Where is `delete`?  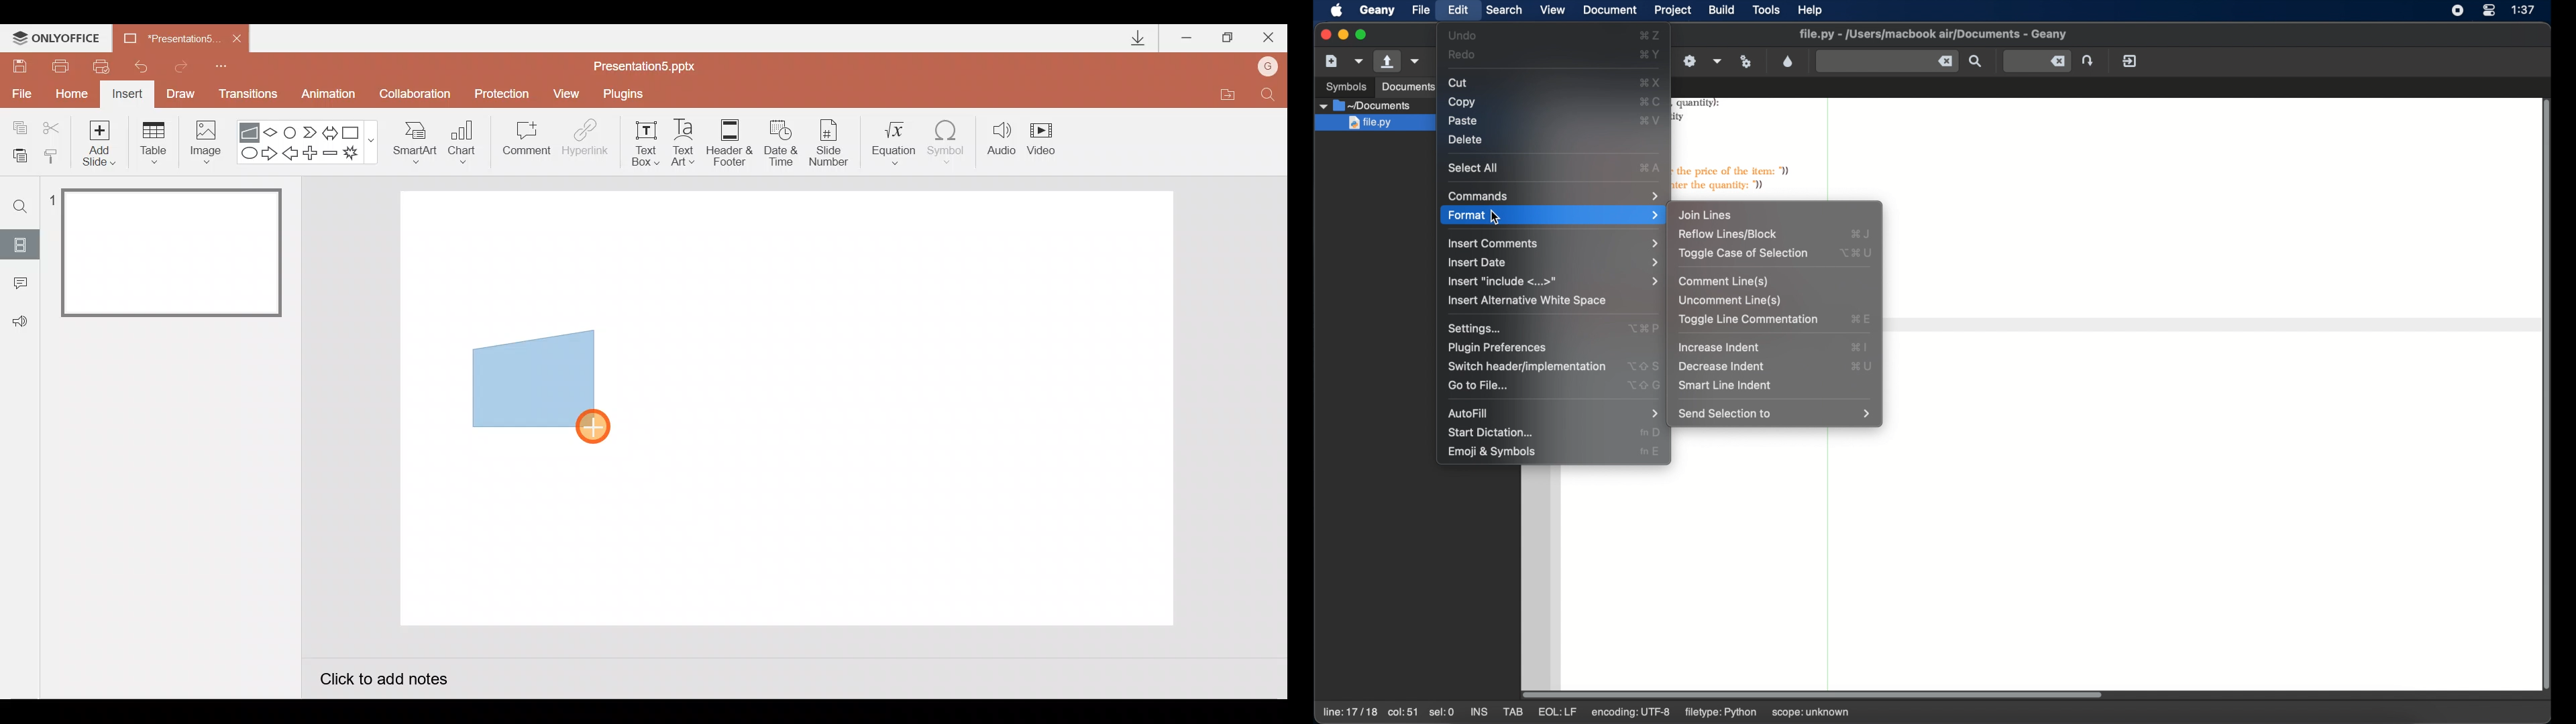 delete is located at coordinates (1466, 139).